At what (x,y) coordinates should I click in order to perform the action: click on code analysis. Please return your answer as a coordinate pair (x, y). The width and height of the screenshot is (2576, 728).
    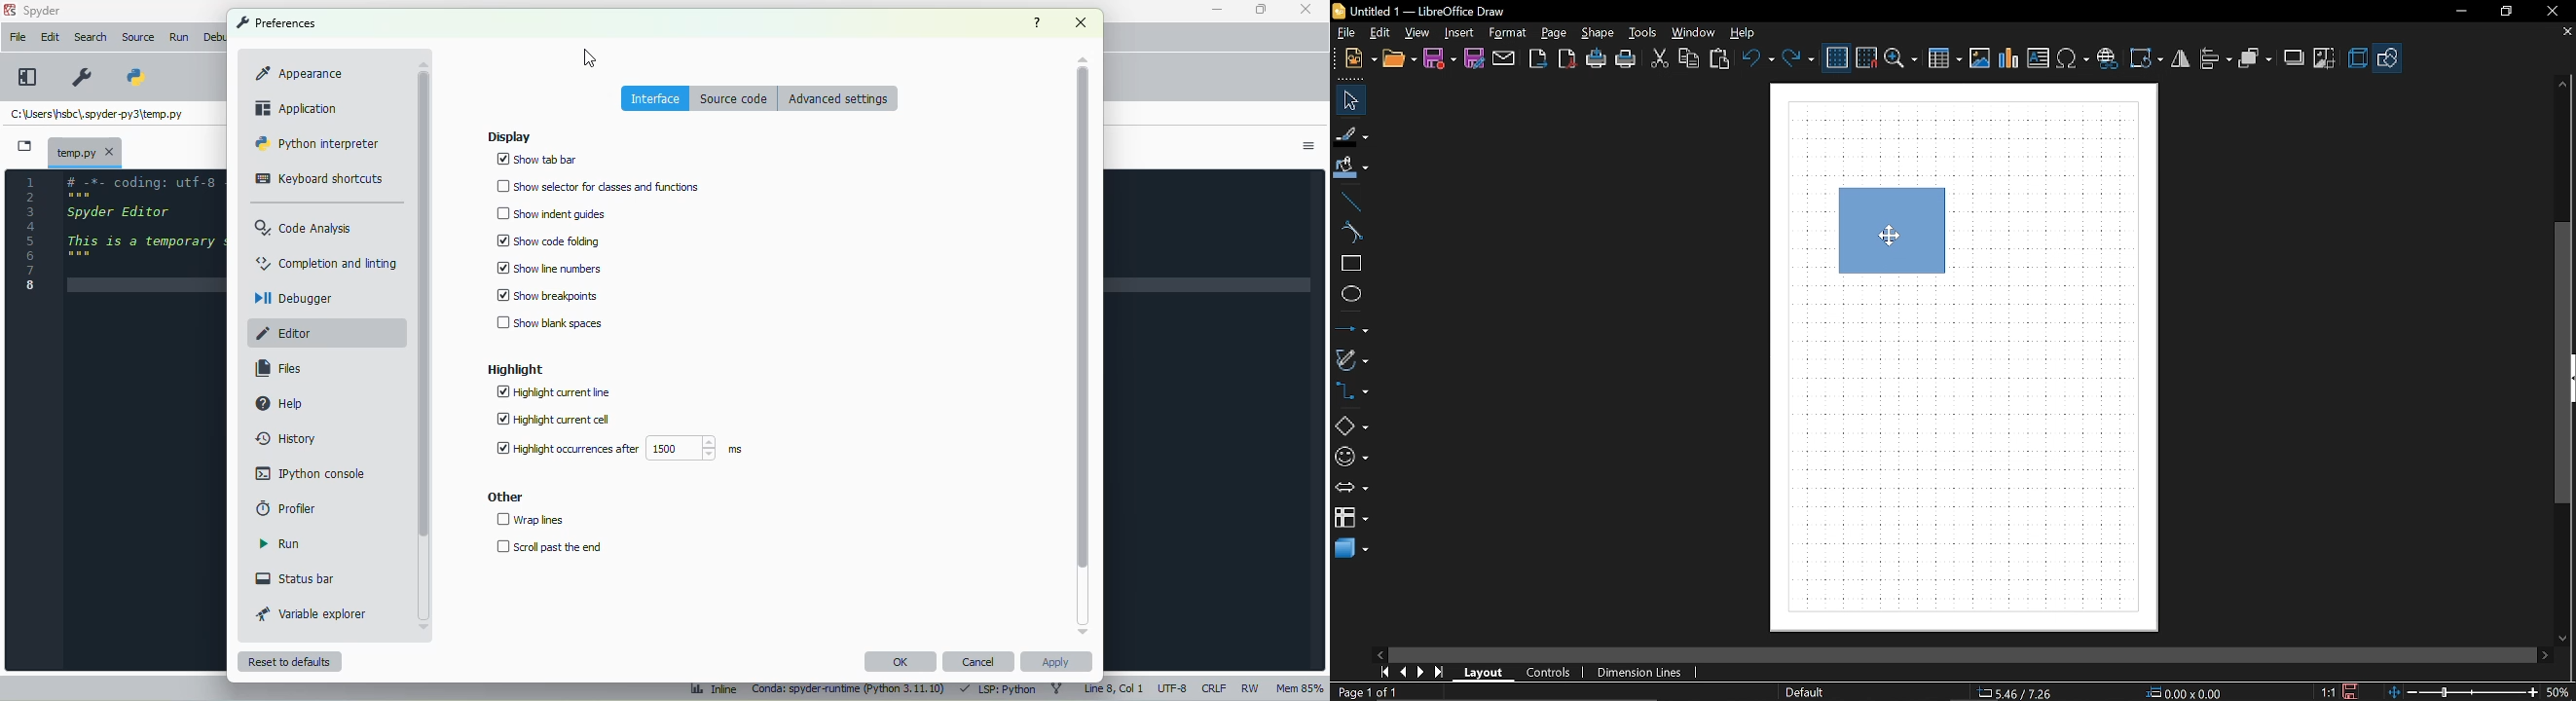
    Looking at the image, I should click on (304, 227).